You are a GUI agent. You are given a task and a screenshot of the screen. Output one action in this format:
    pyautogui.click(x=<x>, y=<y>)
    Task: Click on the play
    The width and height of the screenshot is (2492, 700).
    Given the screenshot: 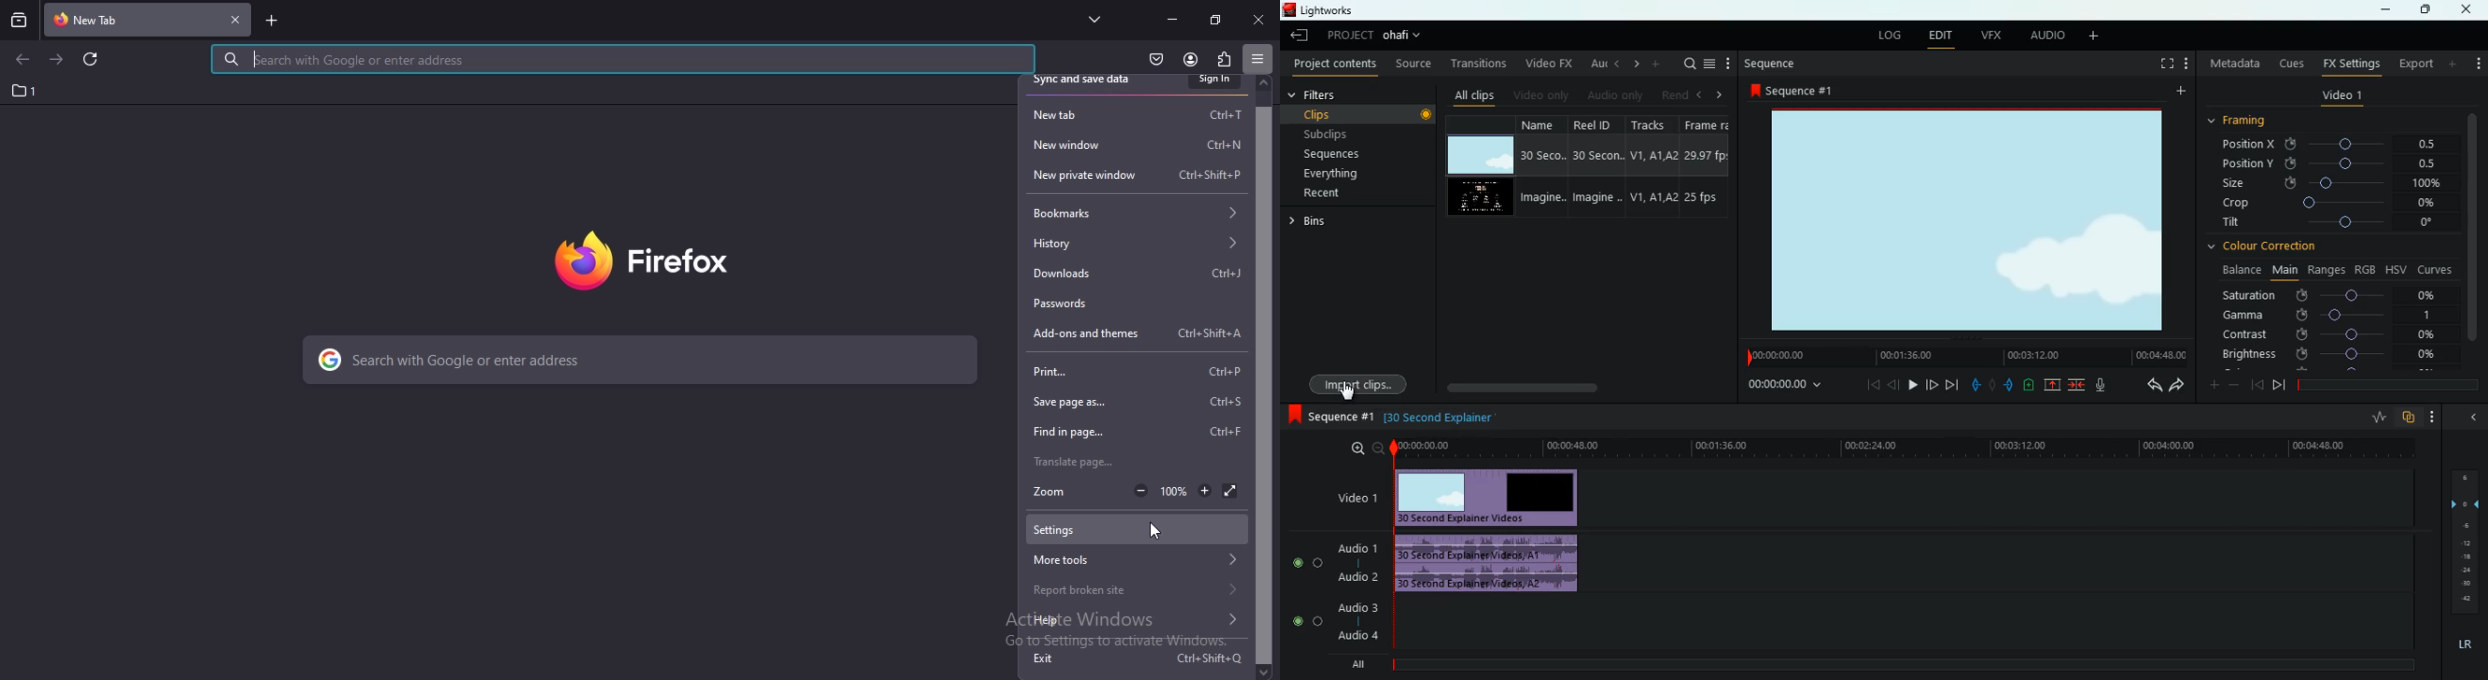 What is the action you would take?
    pyautogui.click(x=1914, y=384)
    